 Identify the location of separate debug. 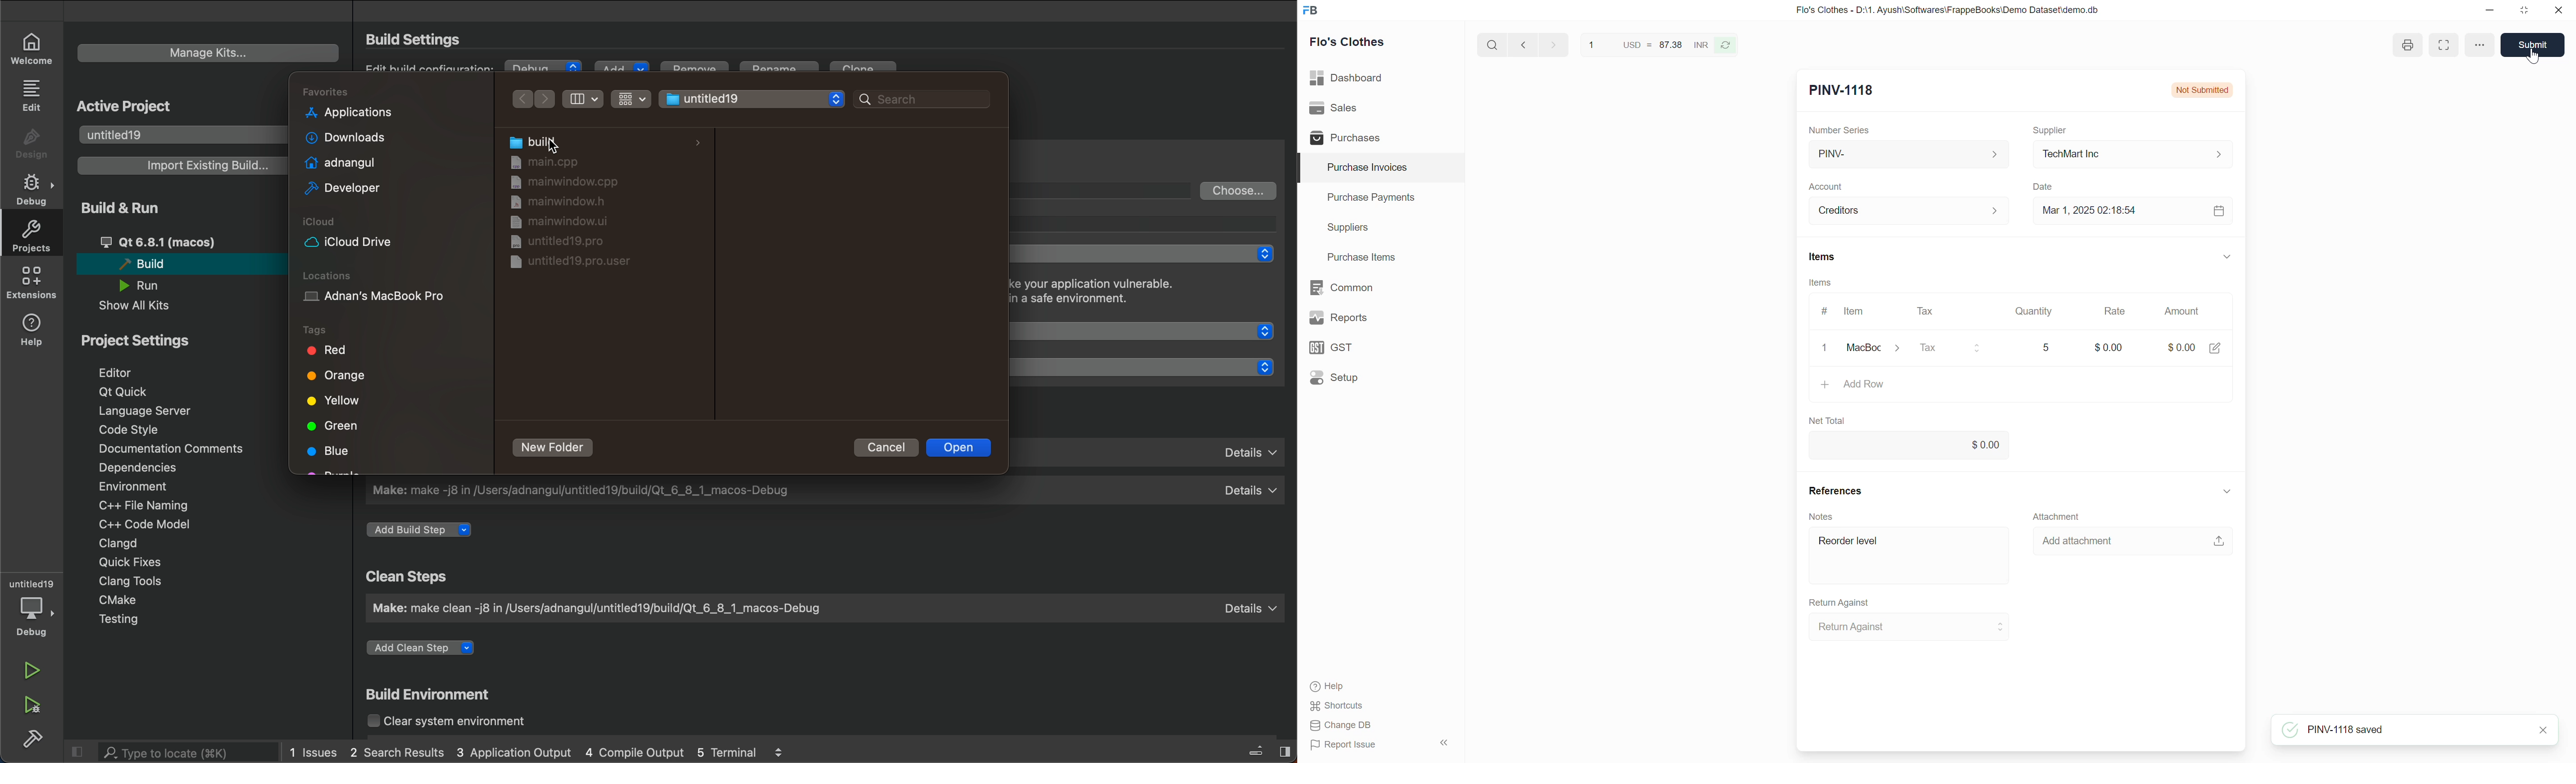
(1147, 254).